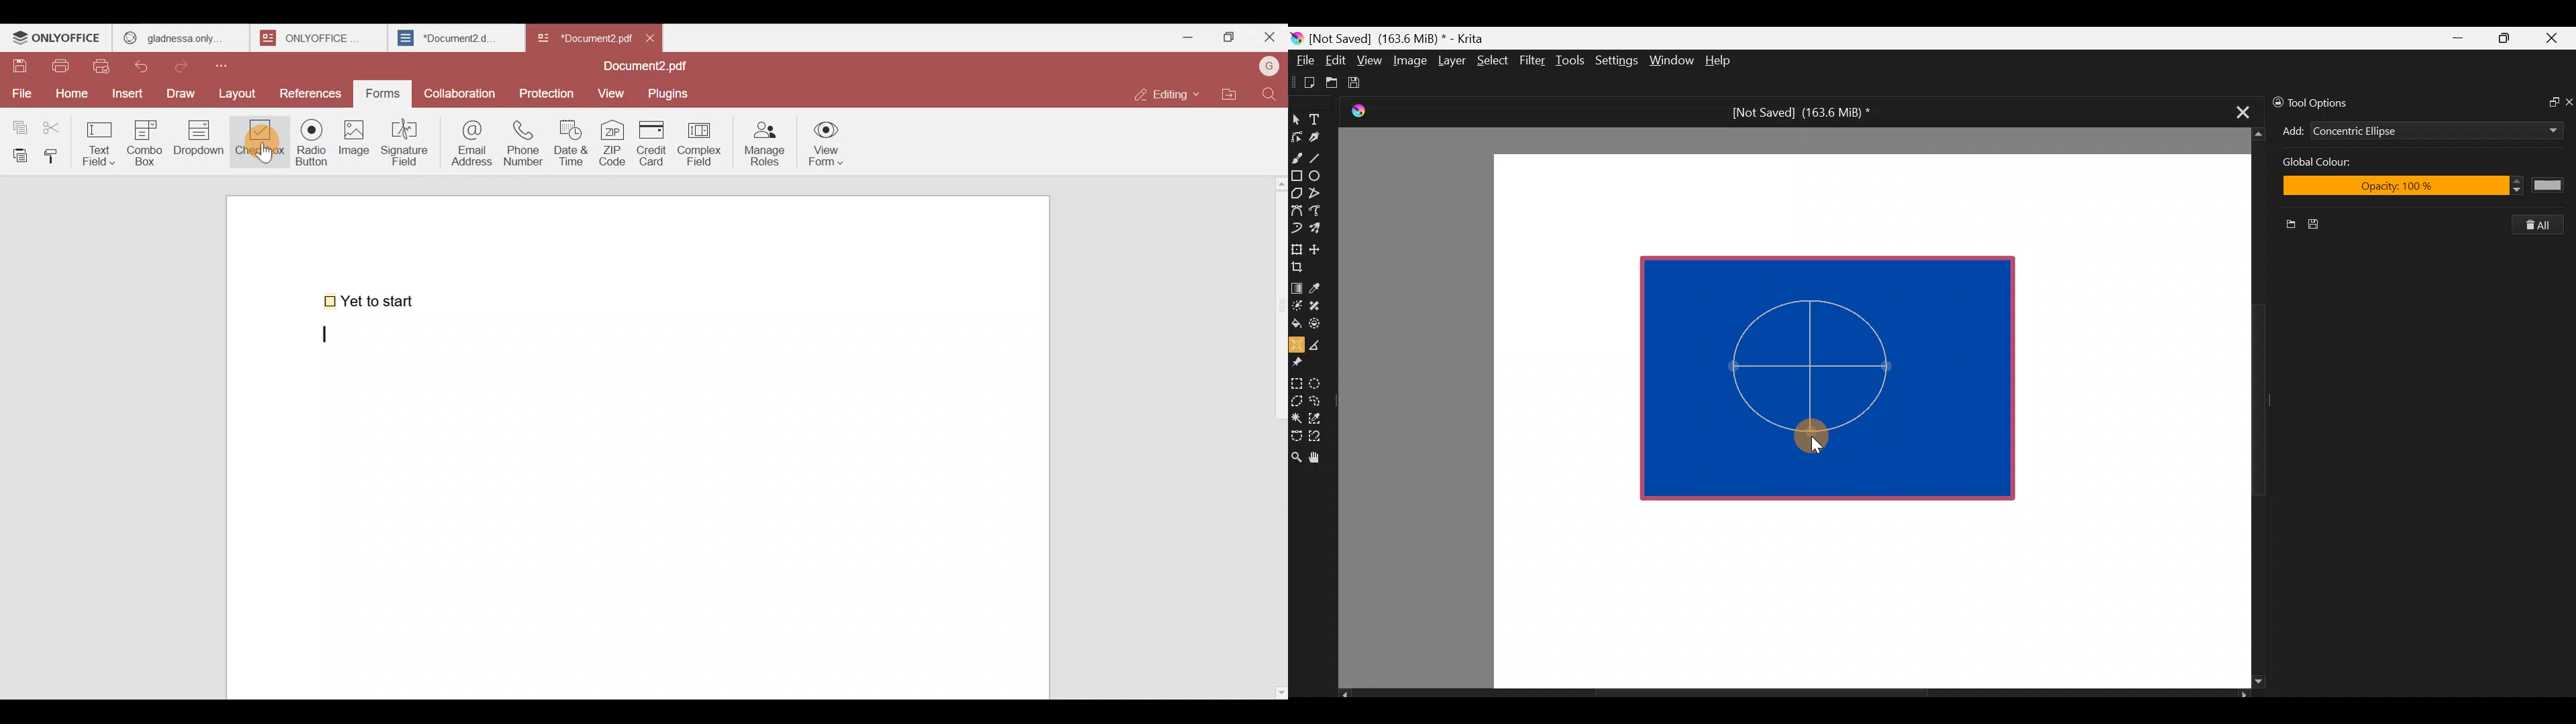 The image size is (2576, 728). Describe the element at coordinates (2318, 225) in the screenshot. I see `Save` at that location.